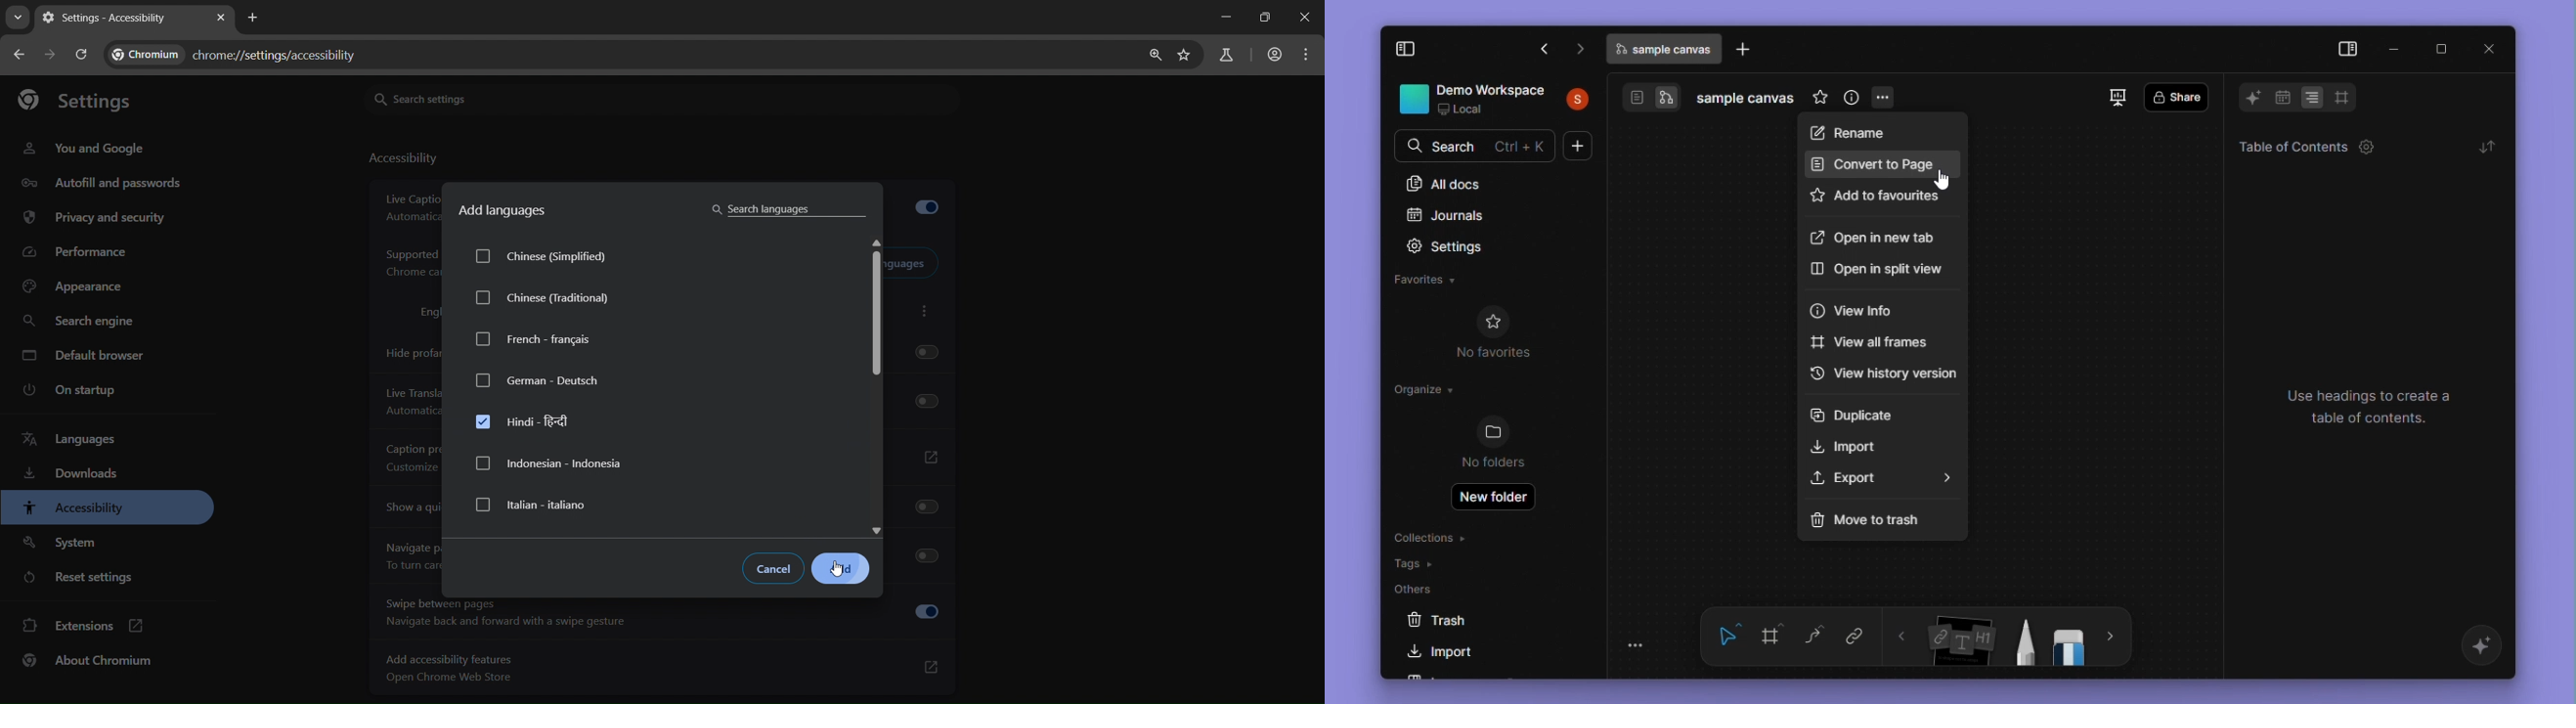 This screenshot has height=728, width=2576. Describe the element at coordinates (1851, 445) in the screenshot. I see `Import` at that location.